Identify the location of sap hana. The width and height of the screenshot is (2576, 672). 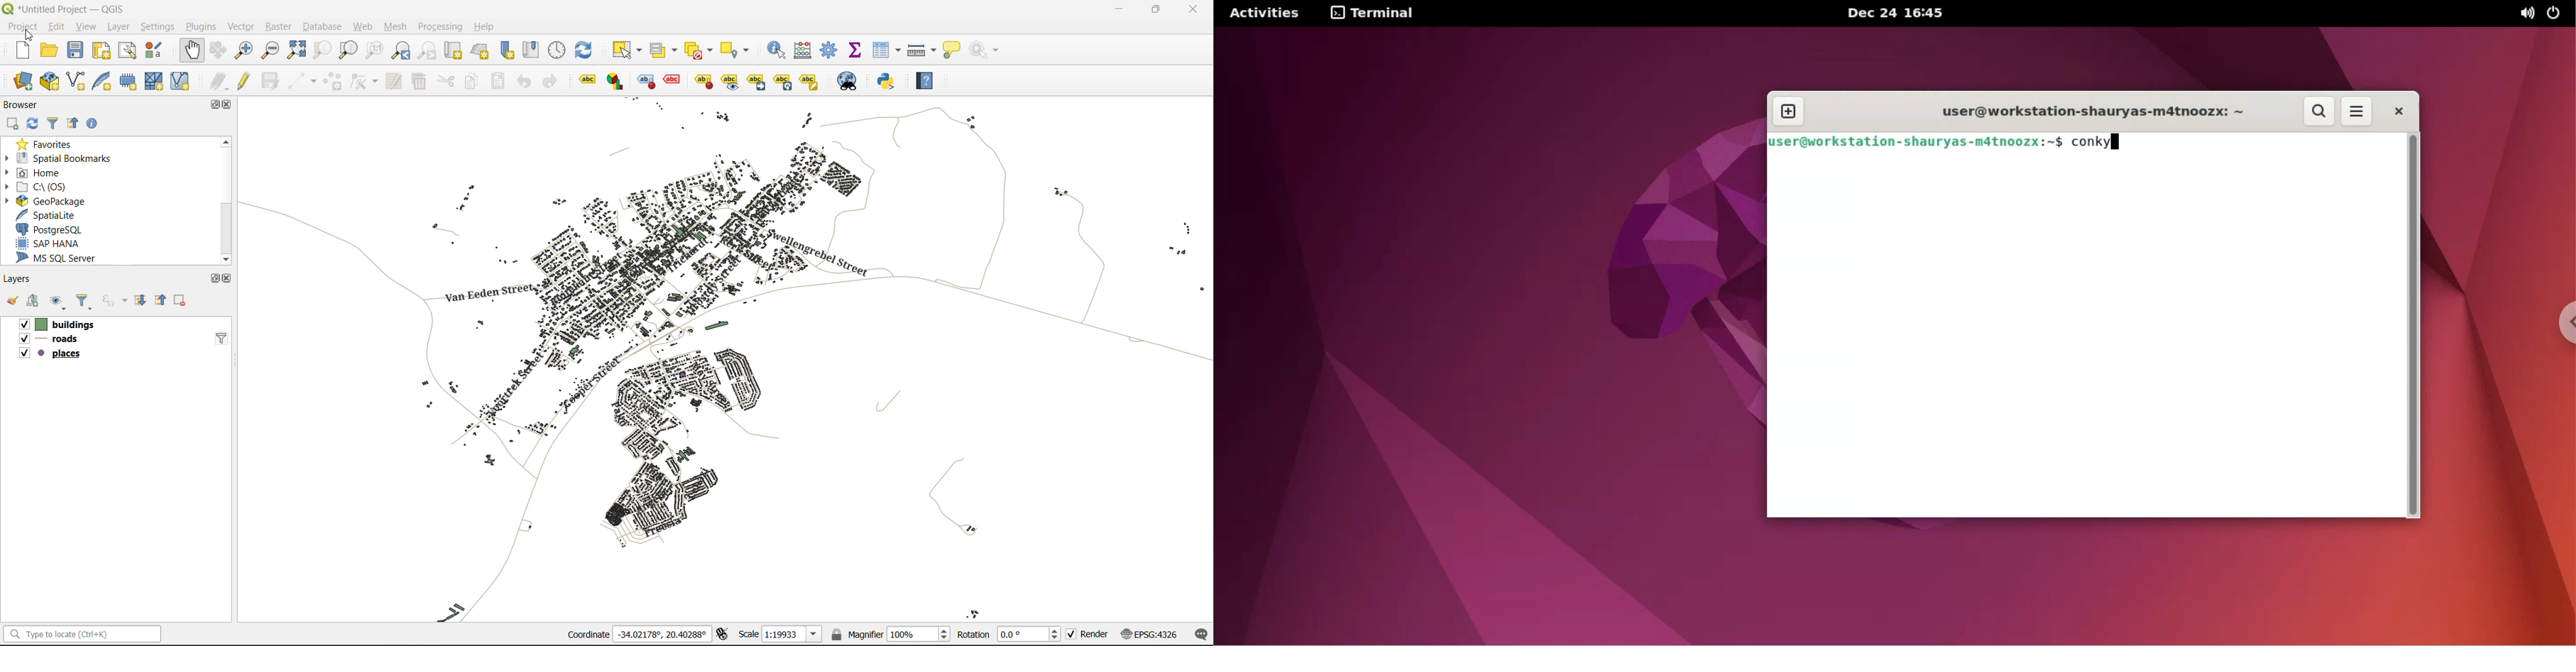
(49, 243).